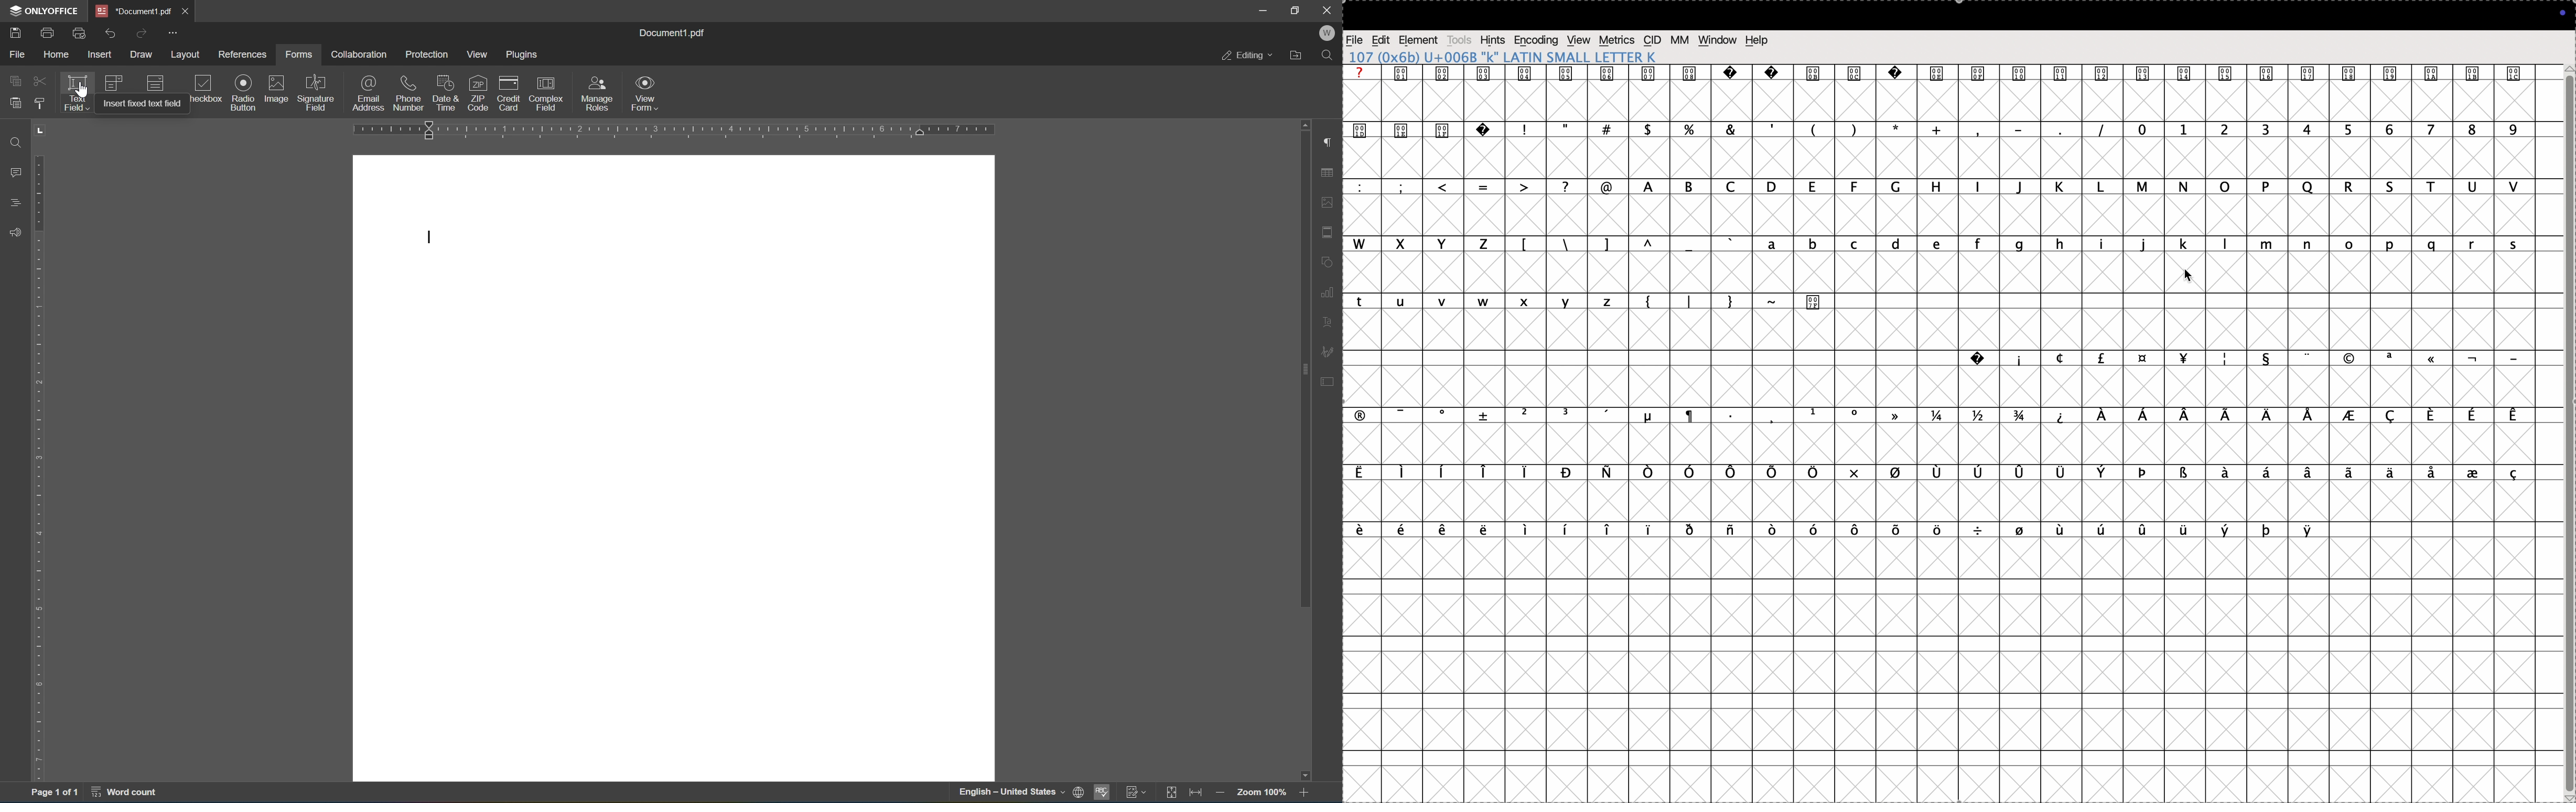  I want to click on o, so click(2357, 246).